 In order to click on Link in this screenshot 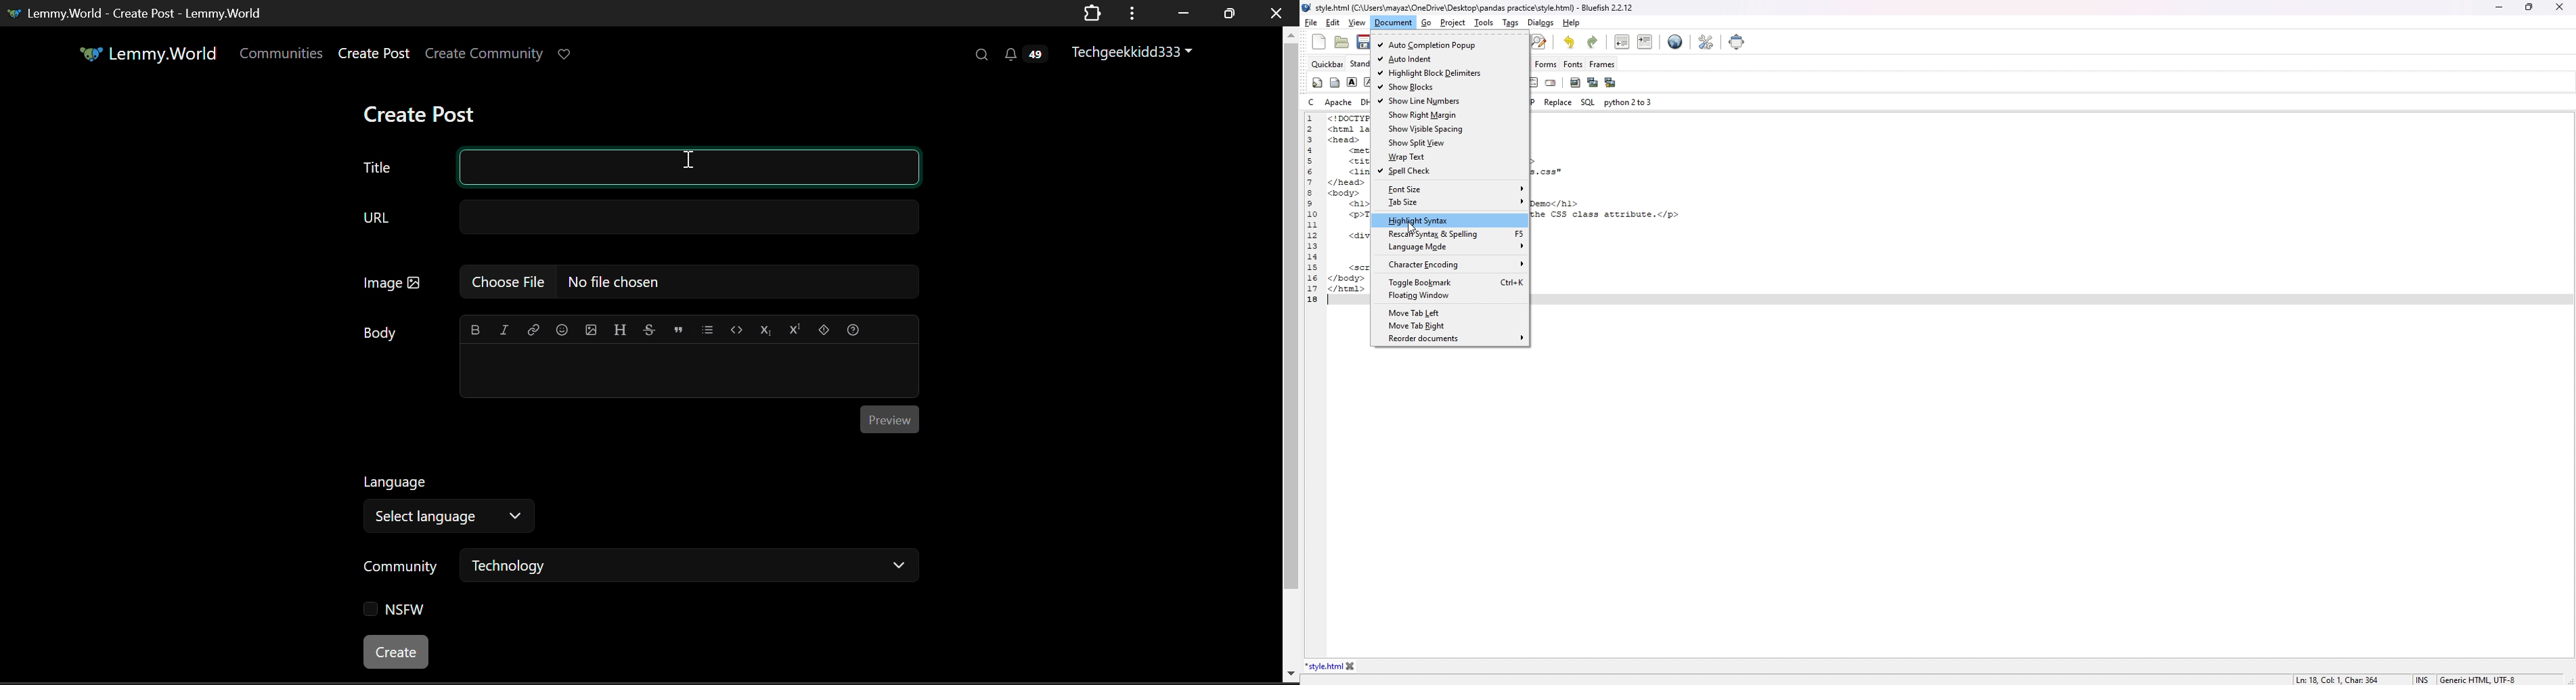, I will do `click(531, 331)`.